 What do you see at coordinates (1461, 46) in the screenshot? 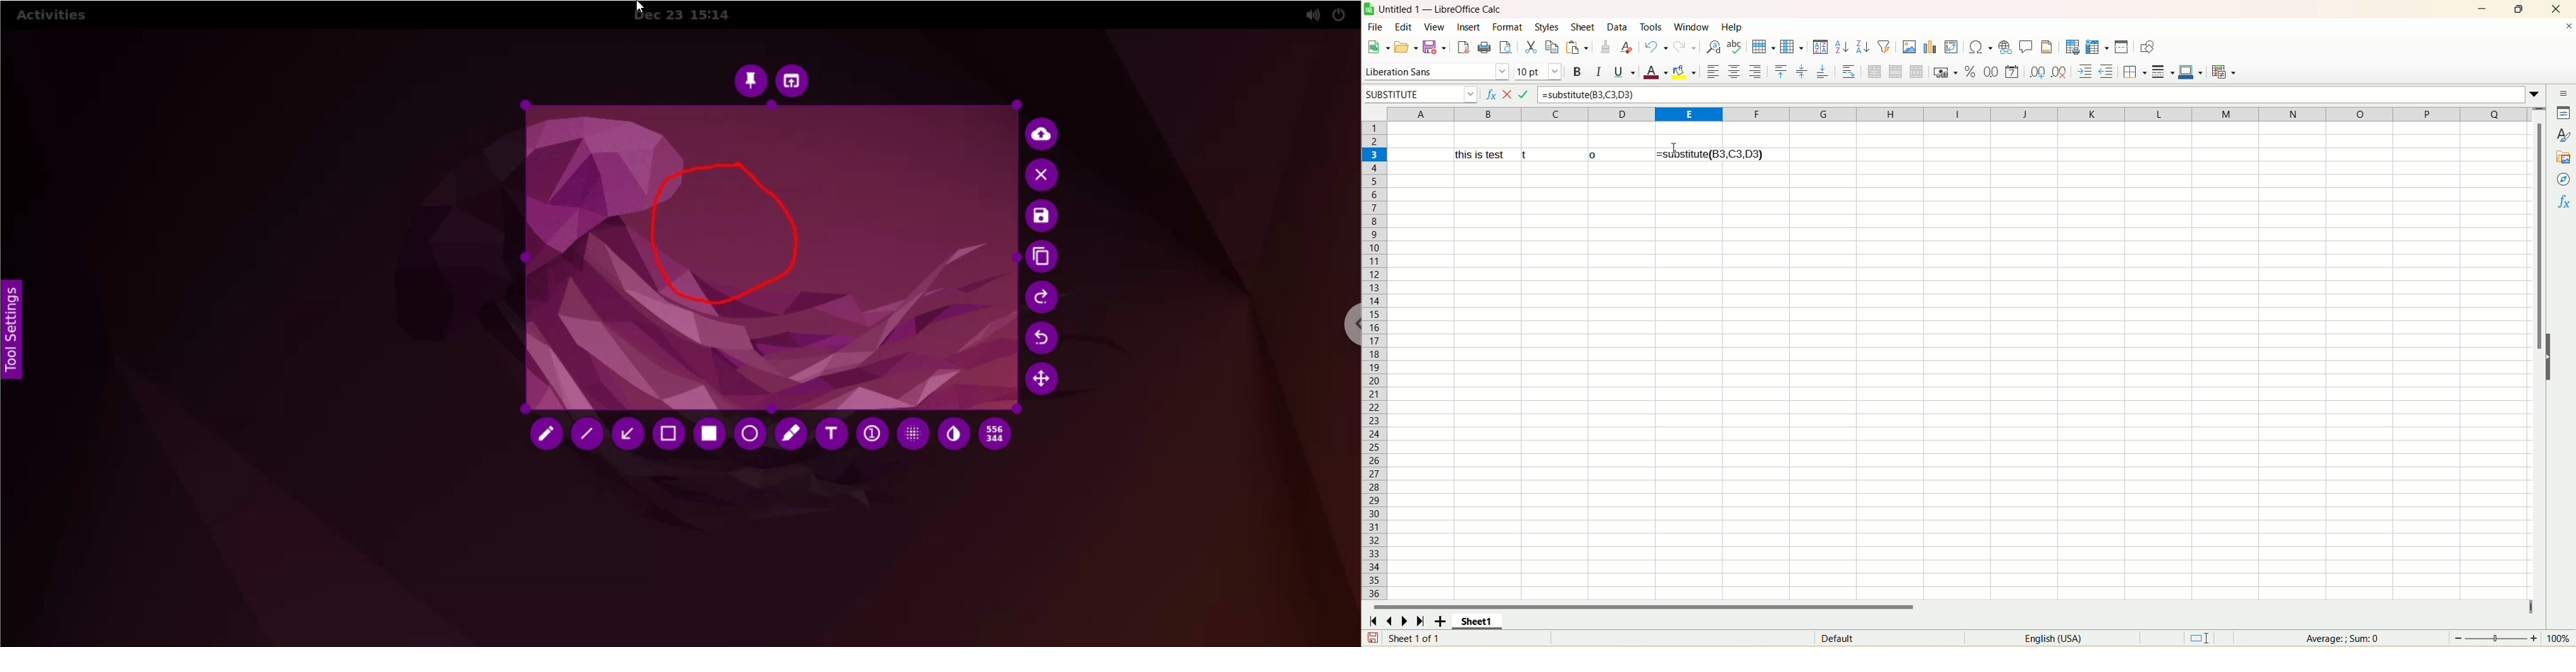
I see `export directly as PDF` at bounding box center [1461, 46].